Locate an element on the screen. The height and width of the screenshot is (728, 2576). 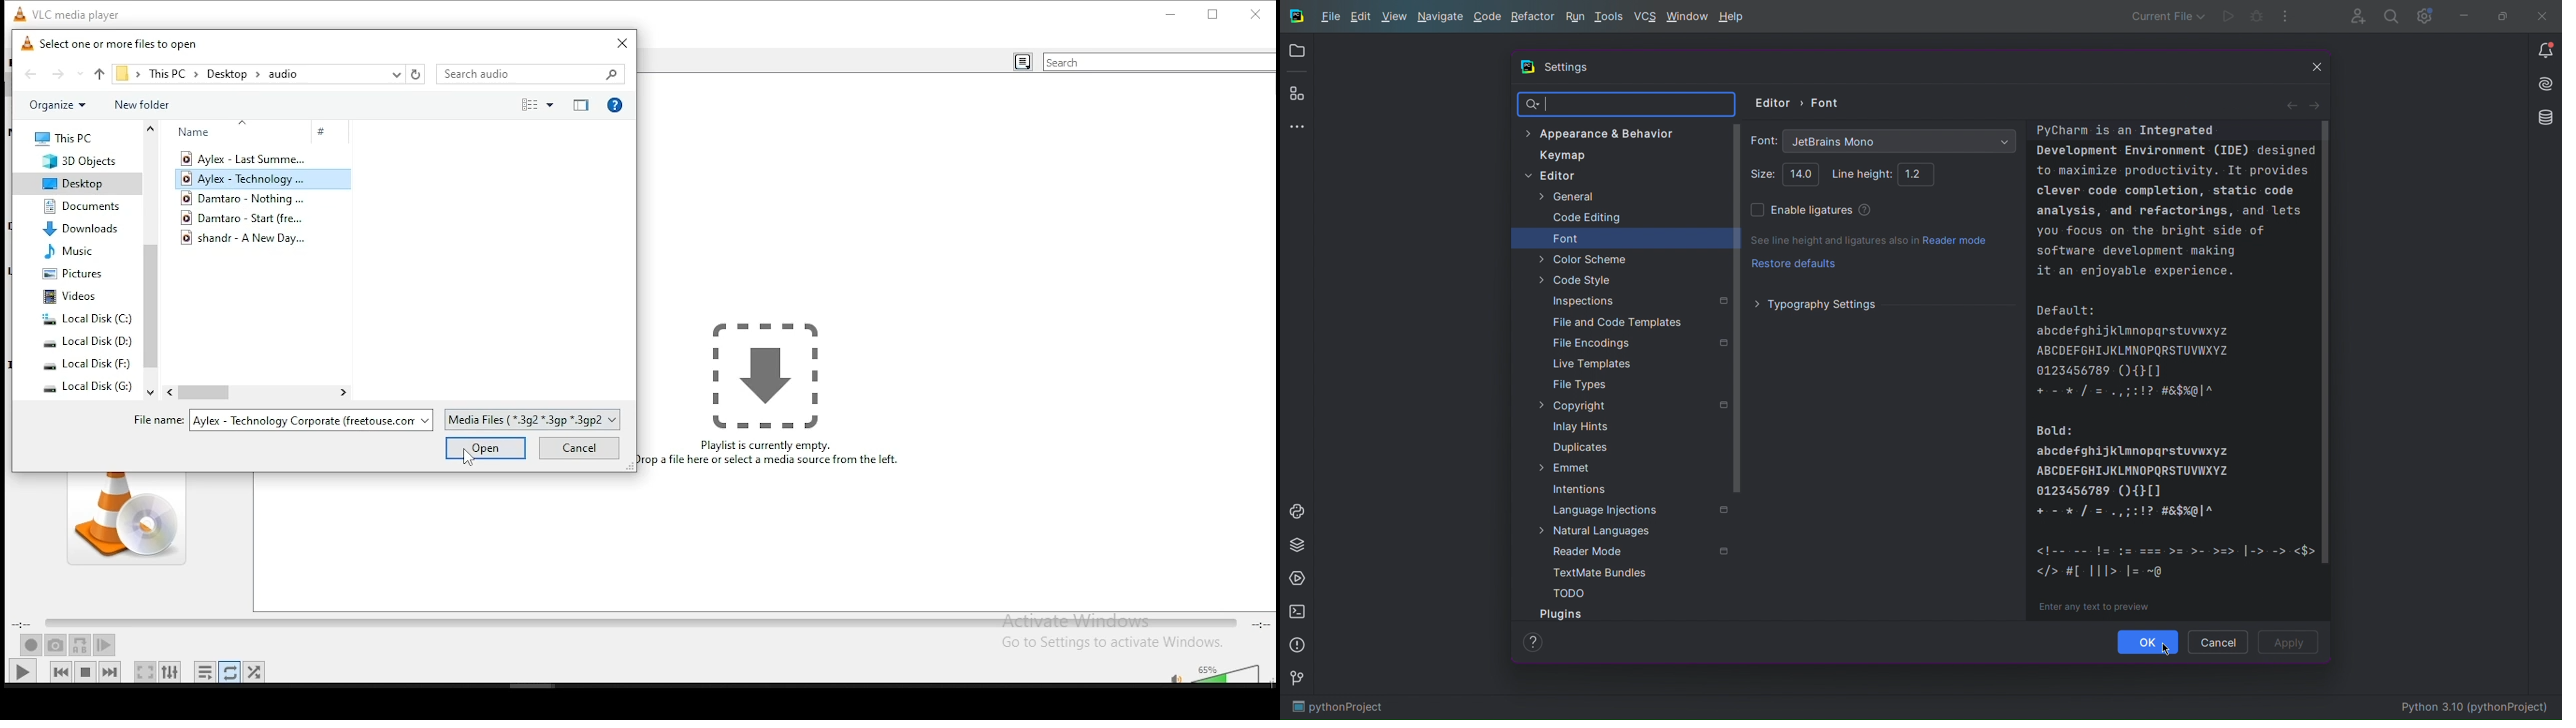
Python Packages is located at coordinates (1299, 544).